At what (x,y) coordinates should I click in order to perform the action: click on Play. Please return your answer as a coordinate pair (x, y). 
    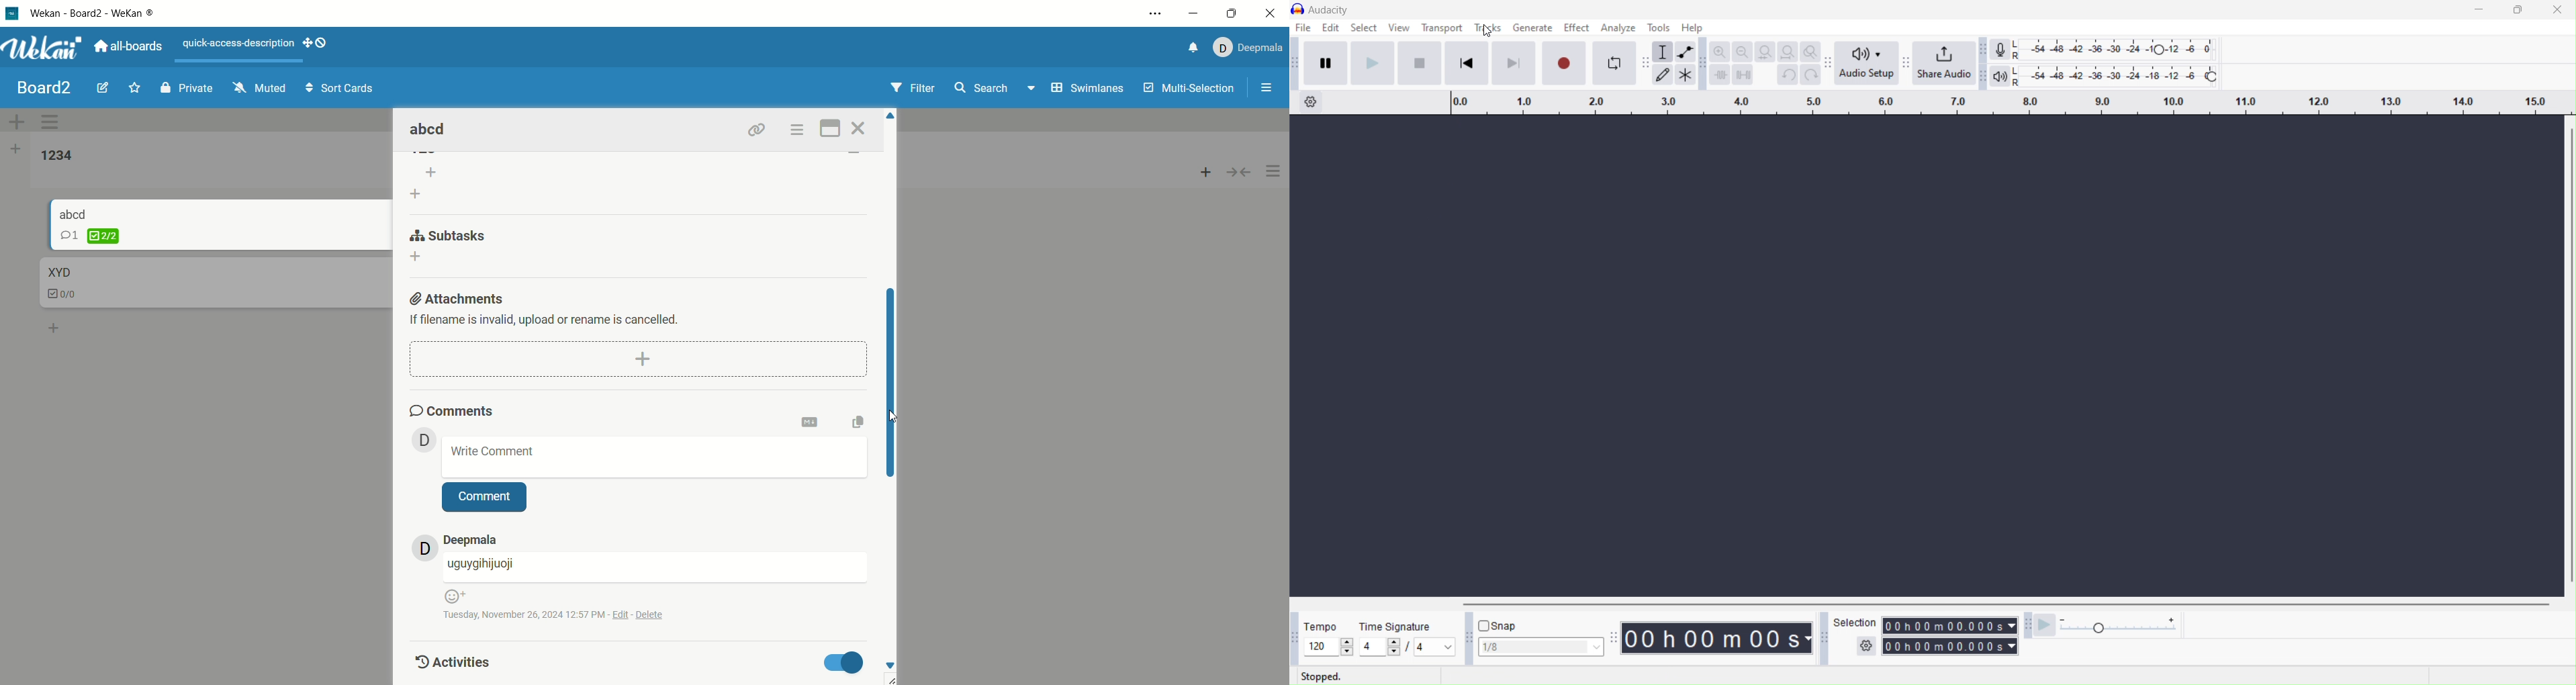
    Looking at the image, I should click on (1373, 62).